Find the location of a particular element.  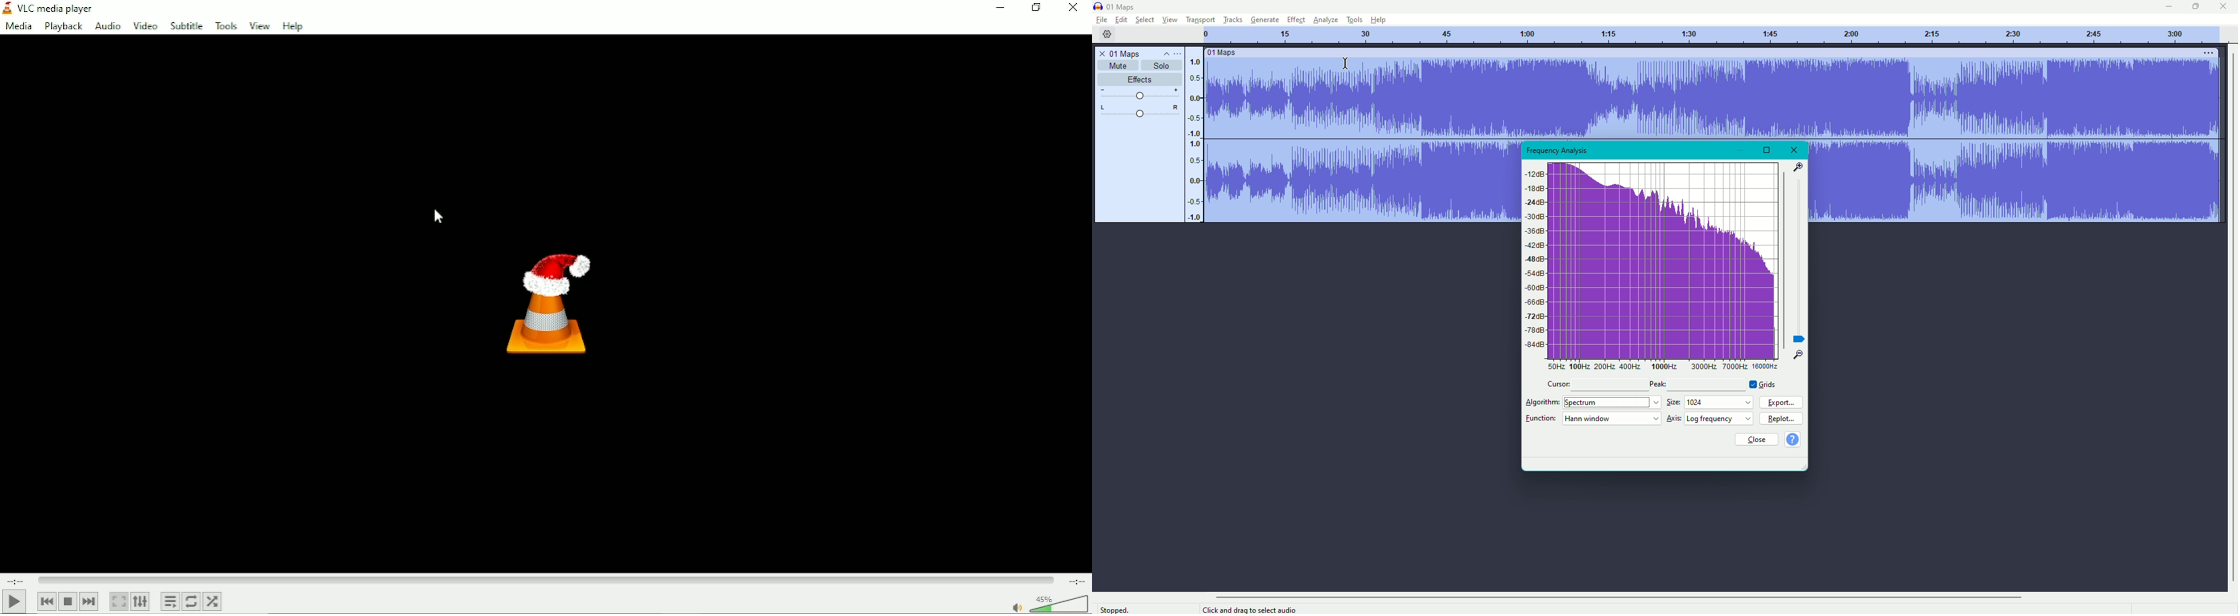

Solo is located at coordinates (1161, 66).